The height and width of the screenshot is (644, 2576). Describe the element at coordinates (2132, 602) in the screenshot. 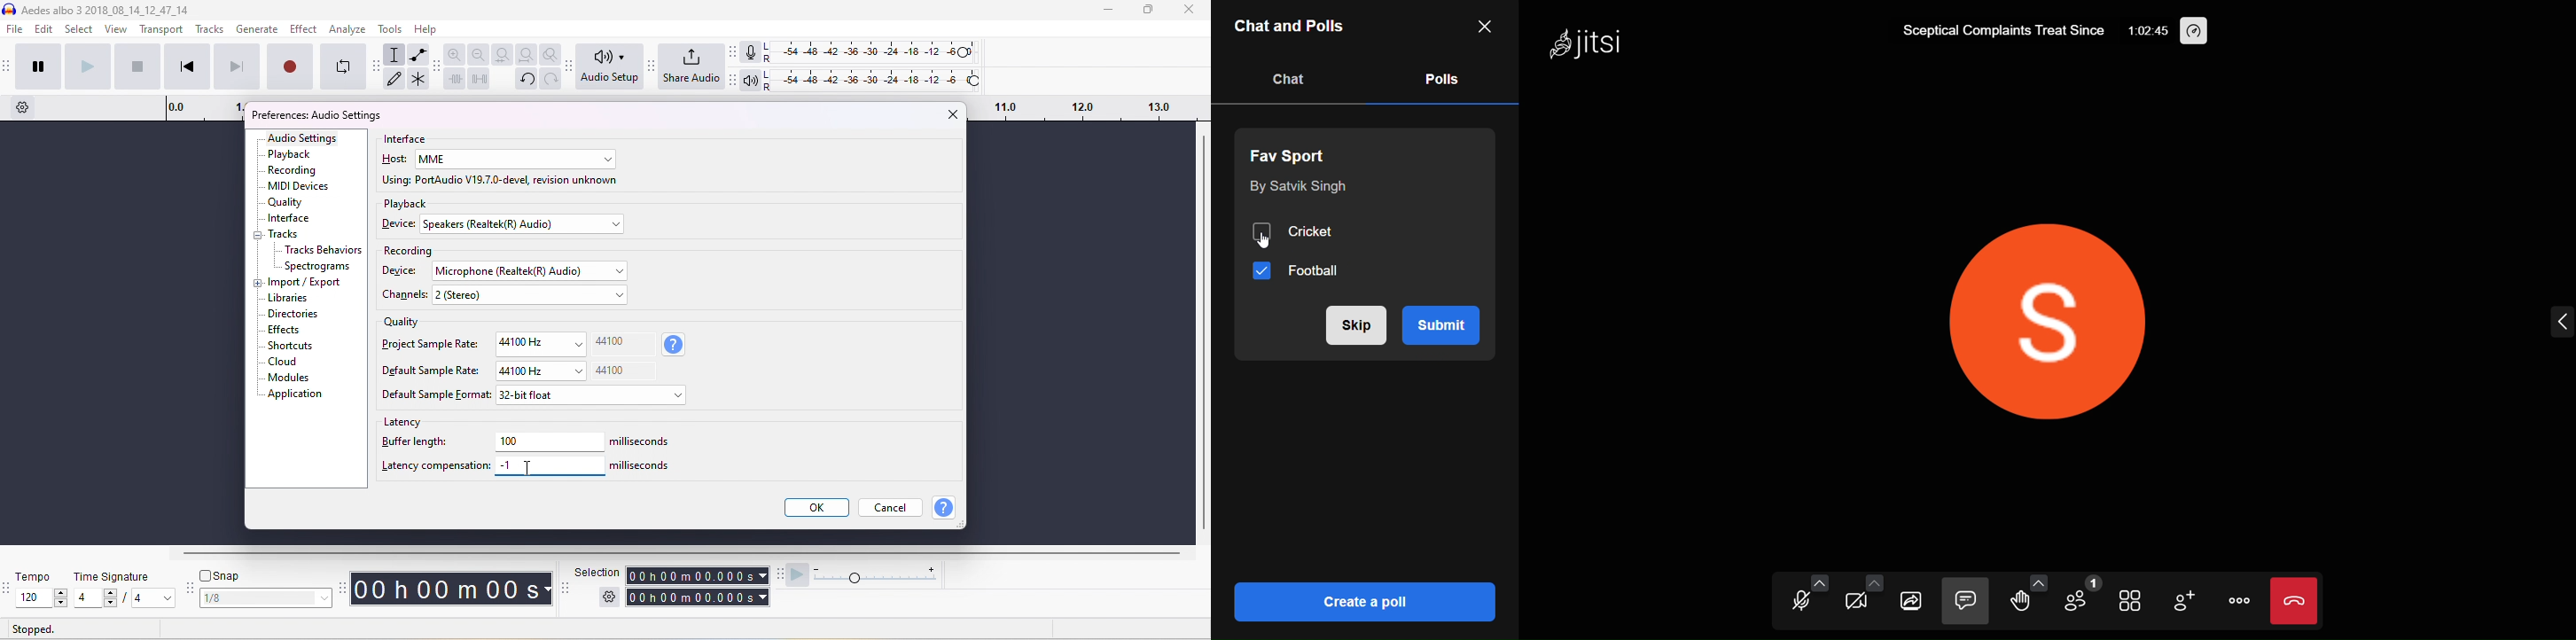

I see `tile view` at that location.